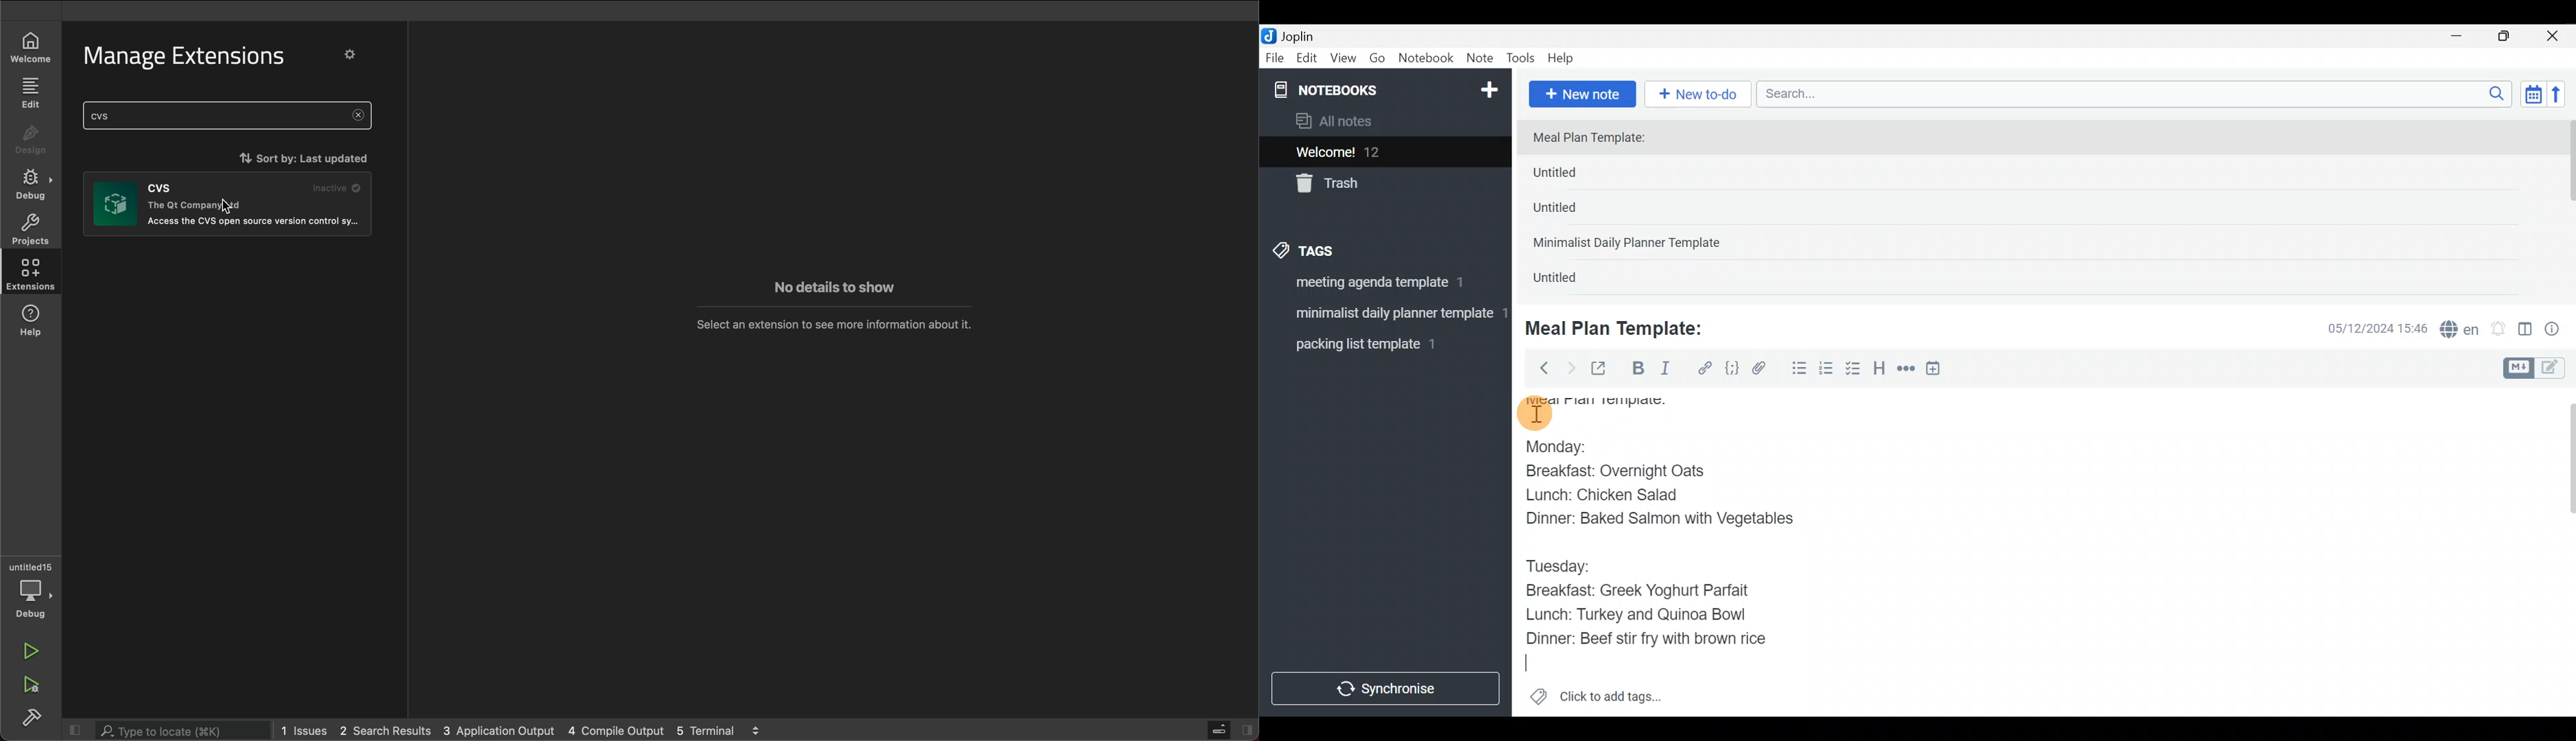 Image resolution: width=2576 pixels, height=756 pixels. I want to click on Untitled, so click(1577, 176).